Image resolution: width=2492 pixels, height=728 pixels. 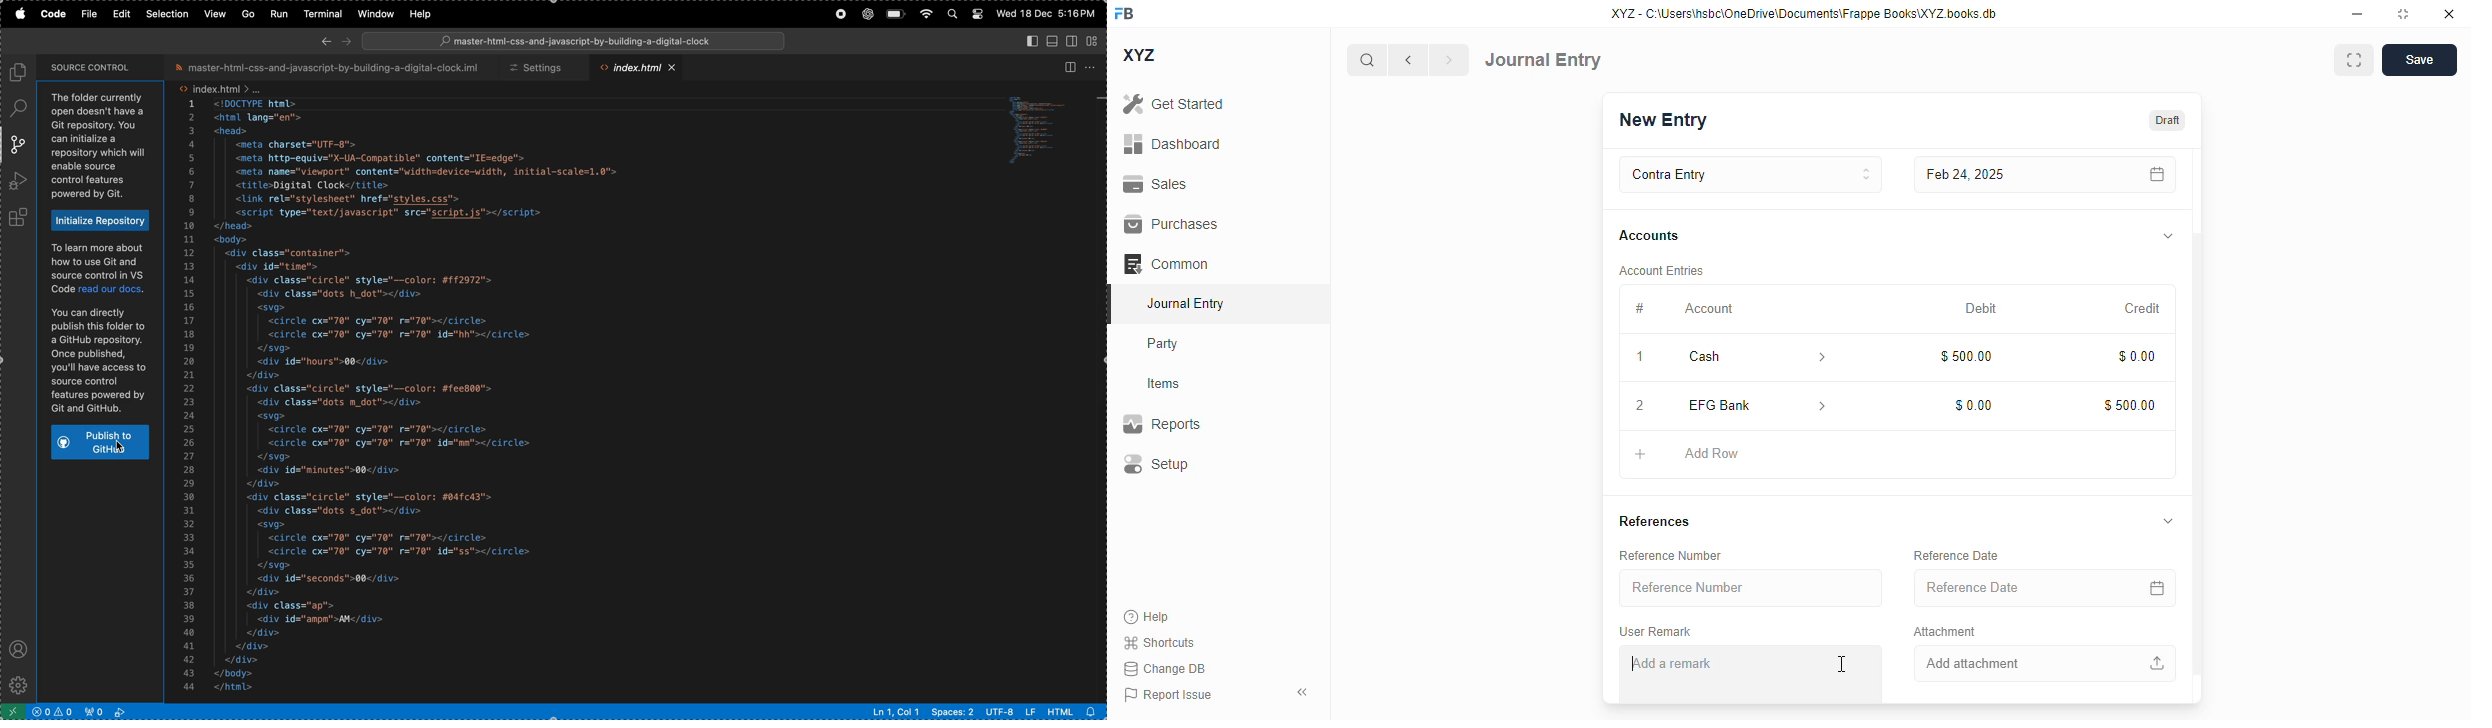 I want to click on $0.00, so click(x=1972, y=406).